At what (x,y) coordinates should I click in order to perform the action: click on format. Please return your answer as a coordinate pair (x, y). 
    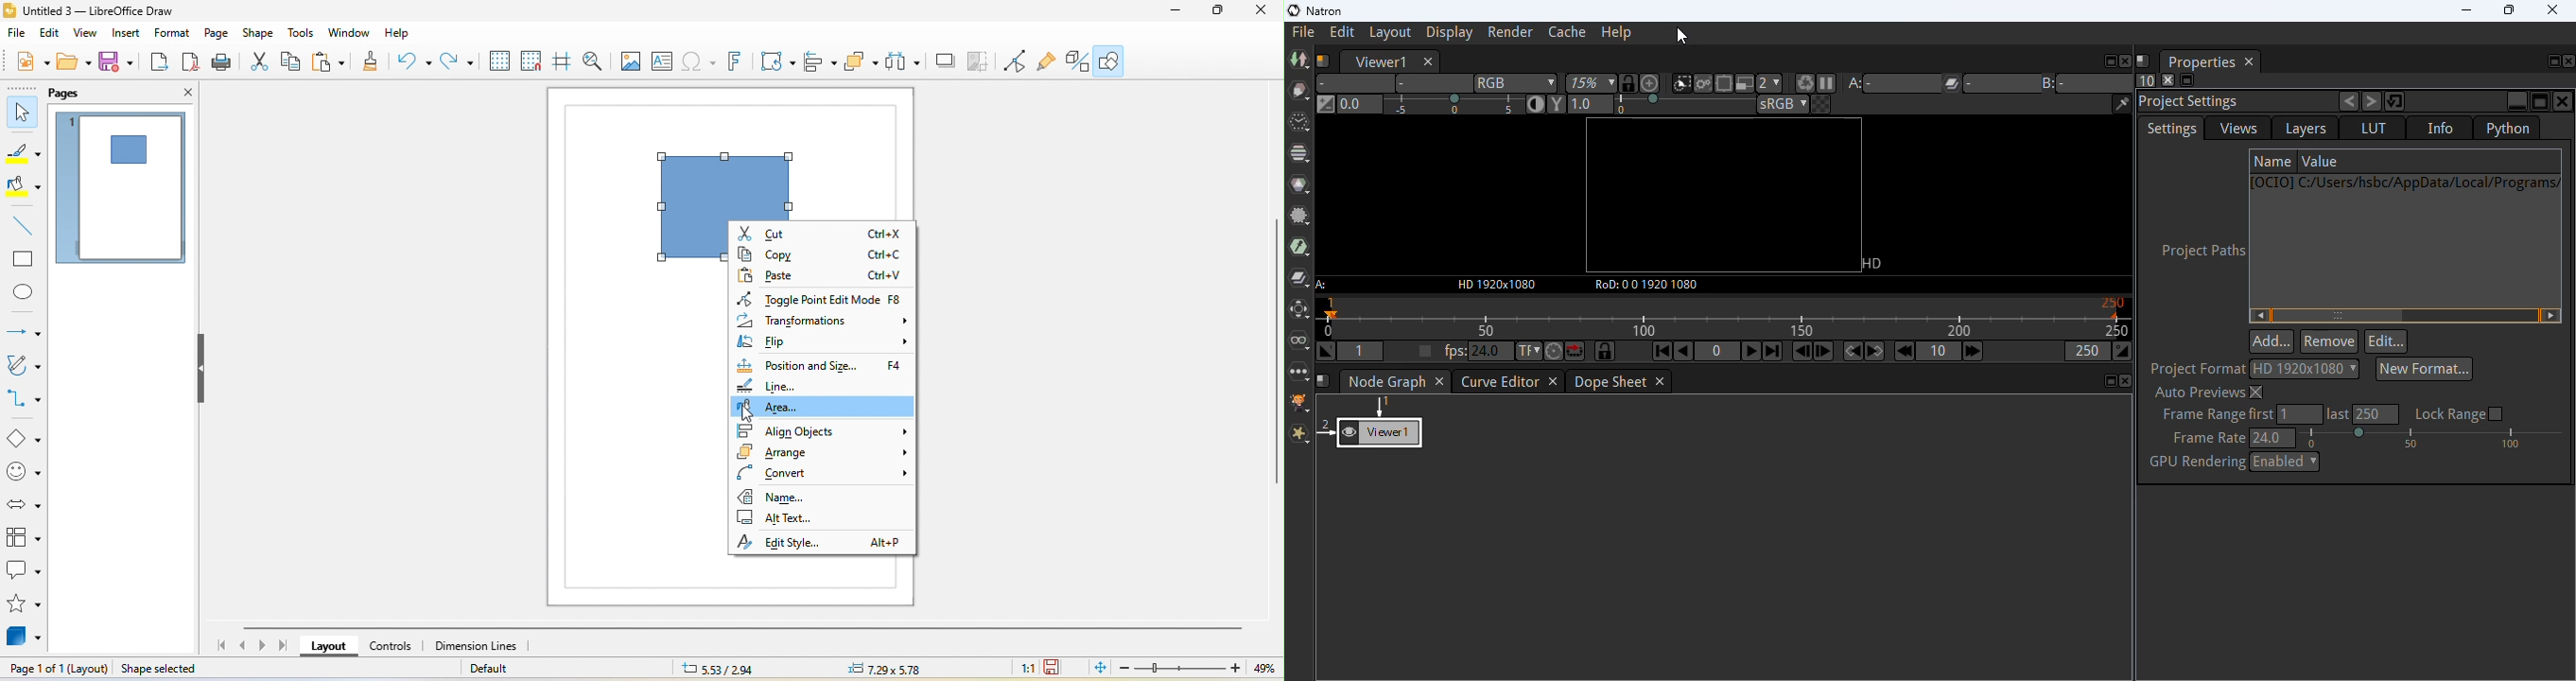
    Looking at the image, I should click on (176, 34).